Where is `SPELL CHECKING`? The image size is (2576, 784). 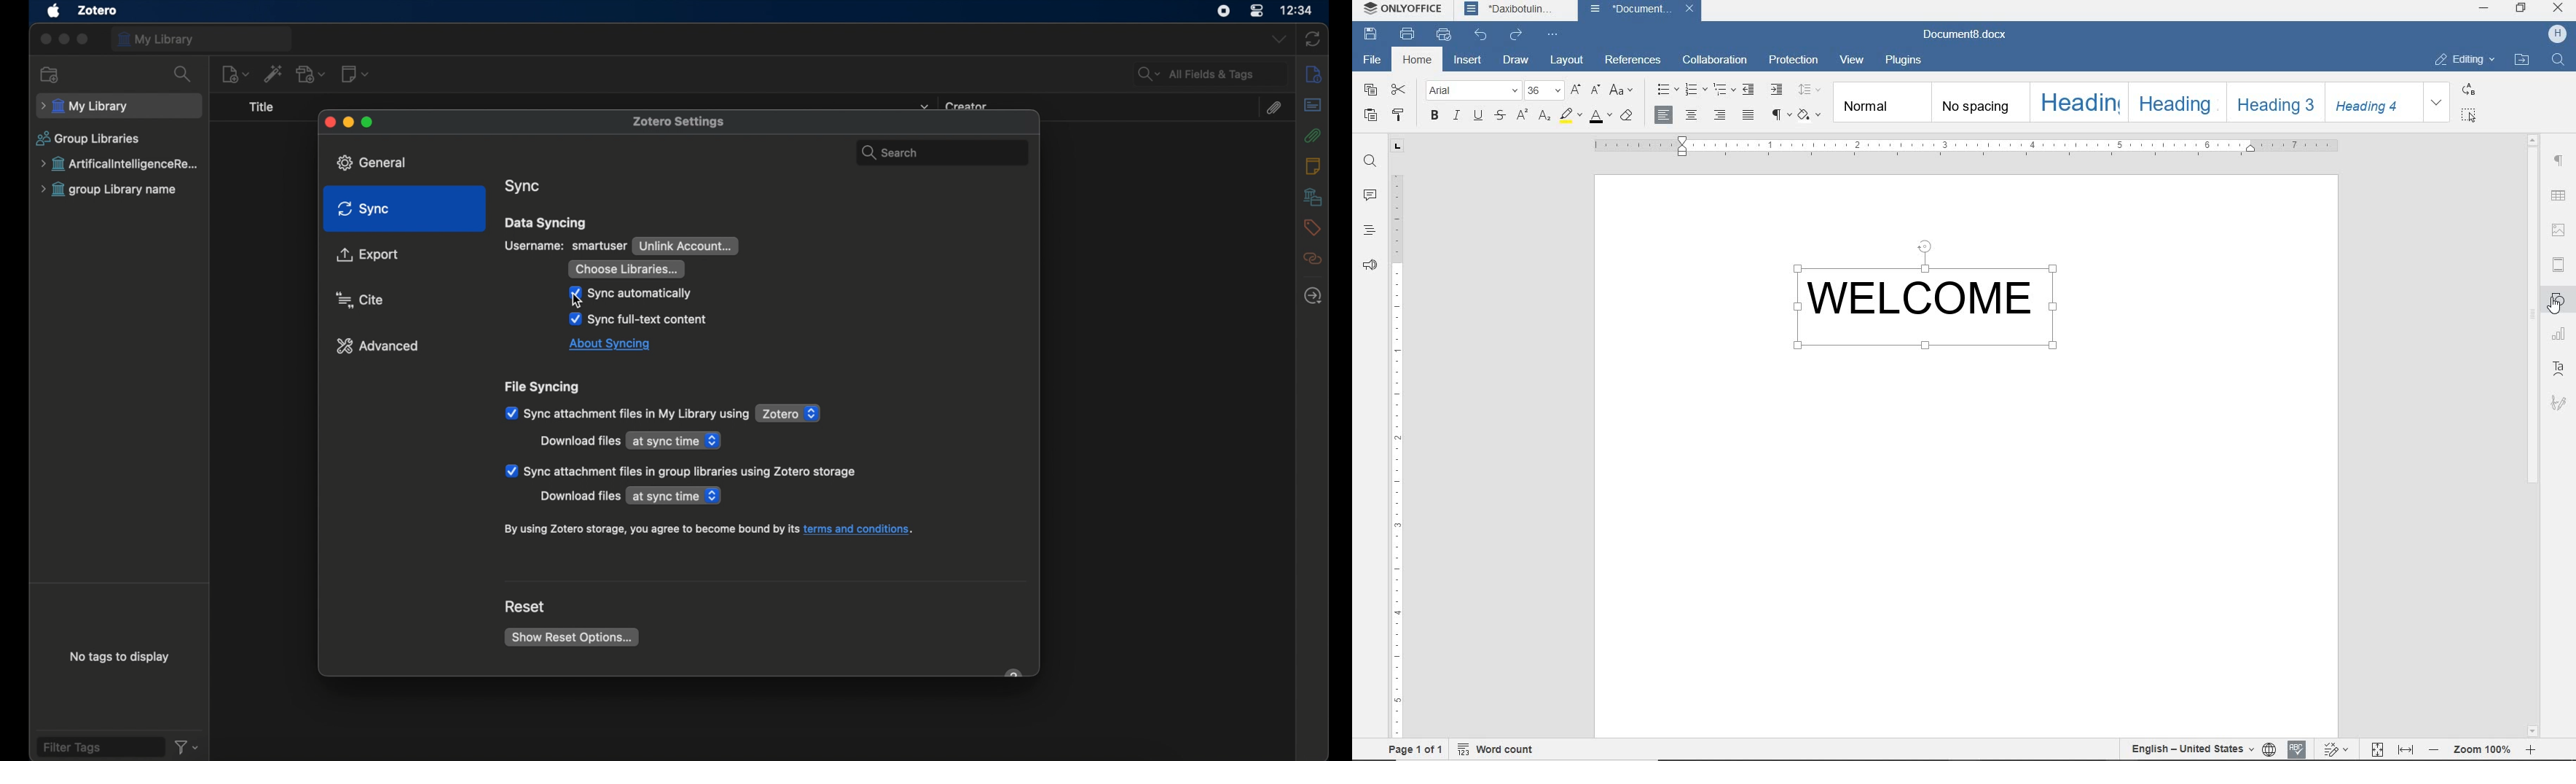
SPELL CHECKING is located at coordinates (2296, 749).